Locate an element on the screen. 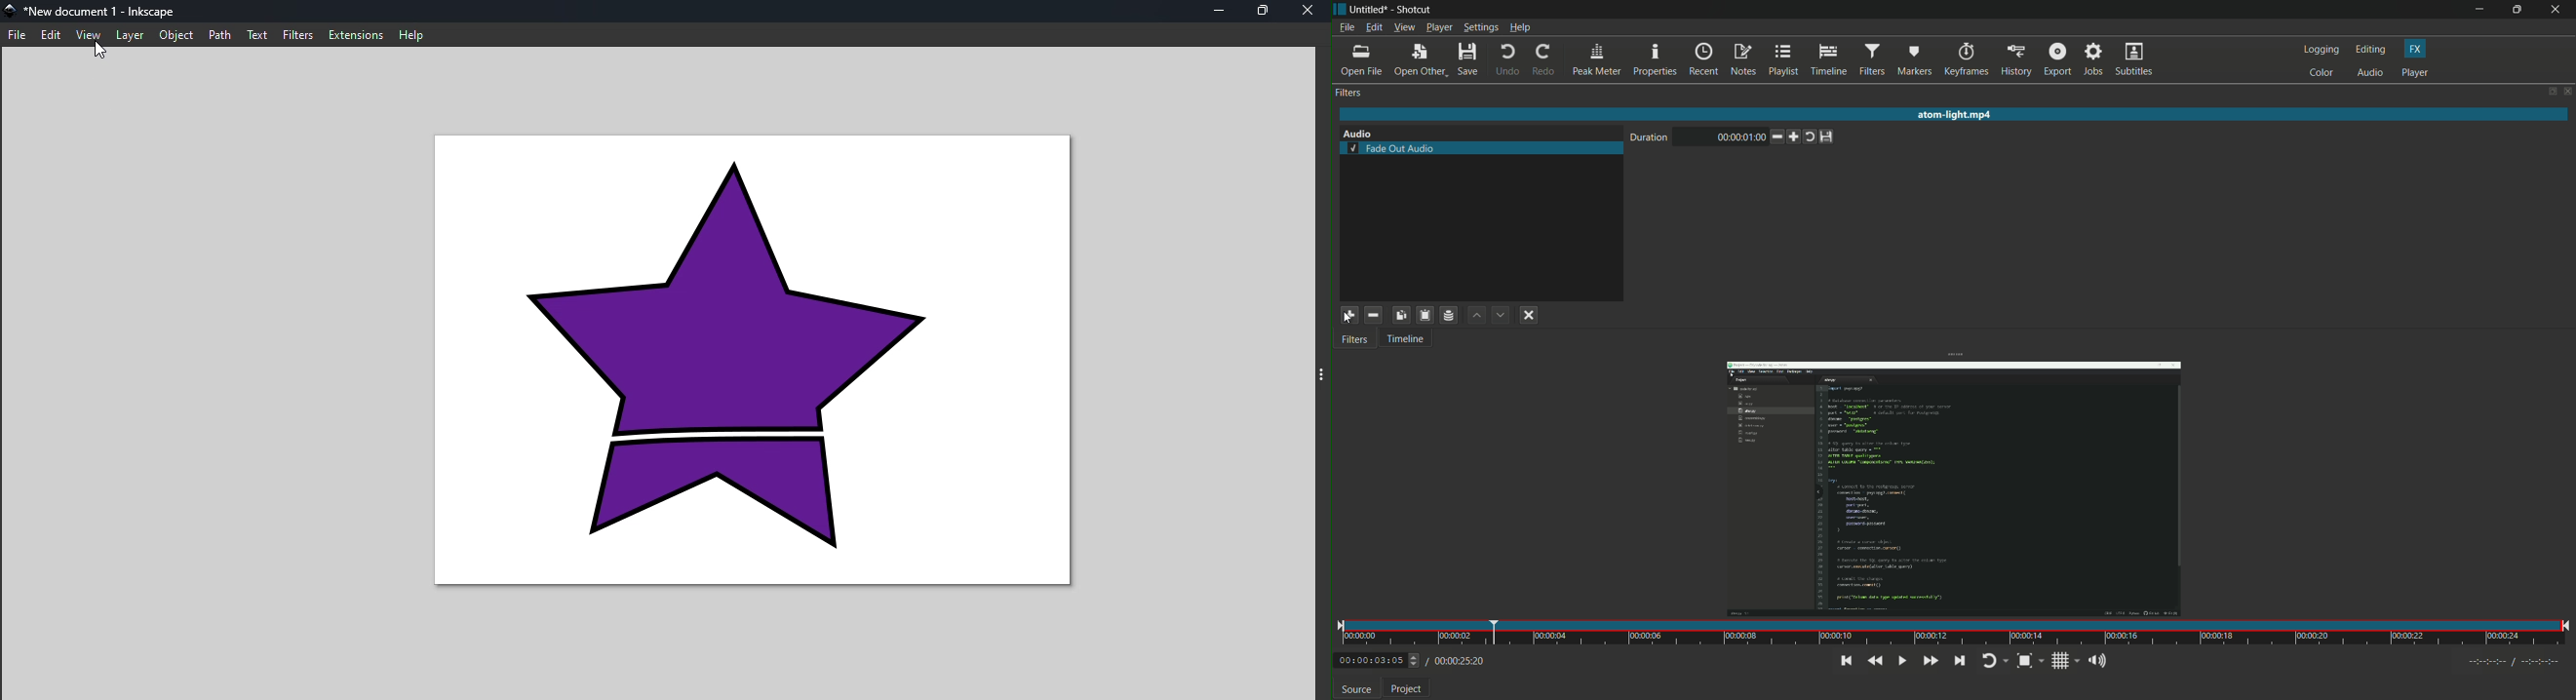  properties is located at coordinates (1655, 60).